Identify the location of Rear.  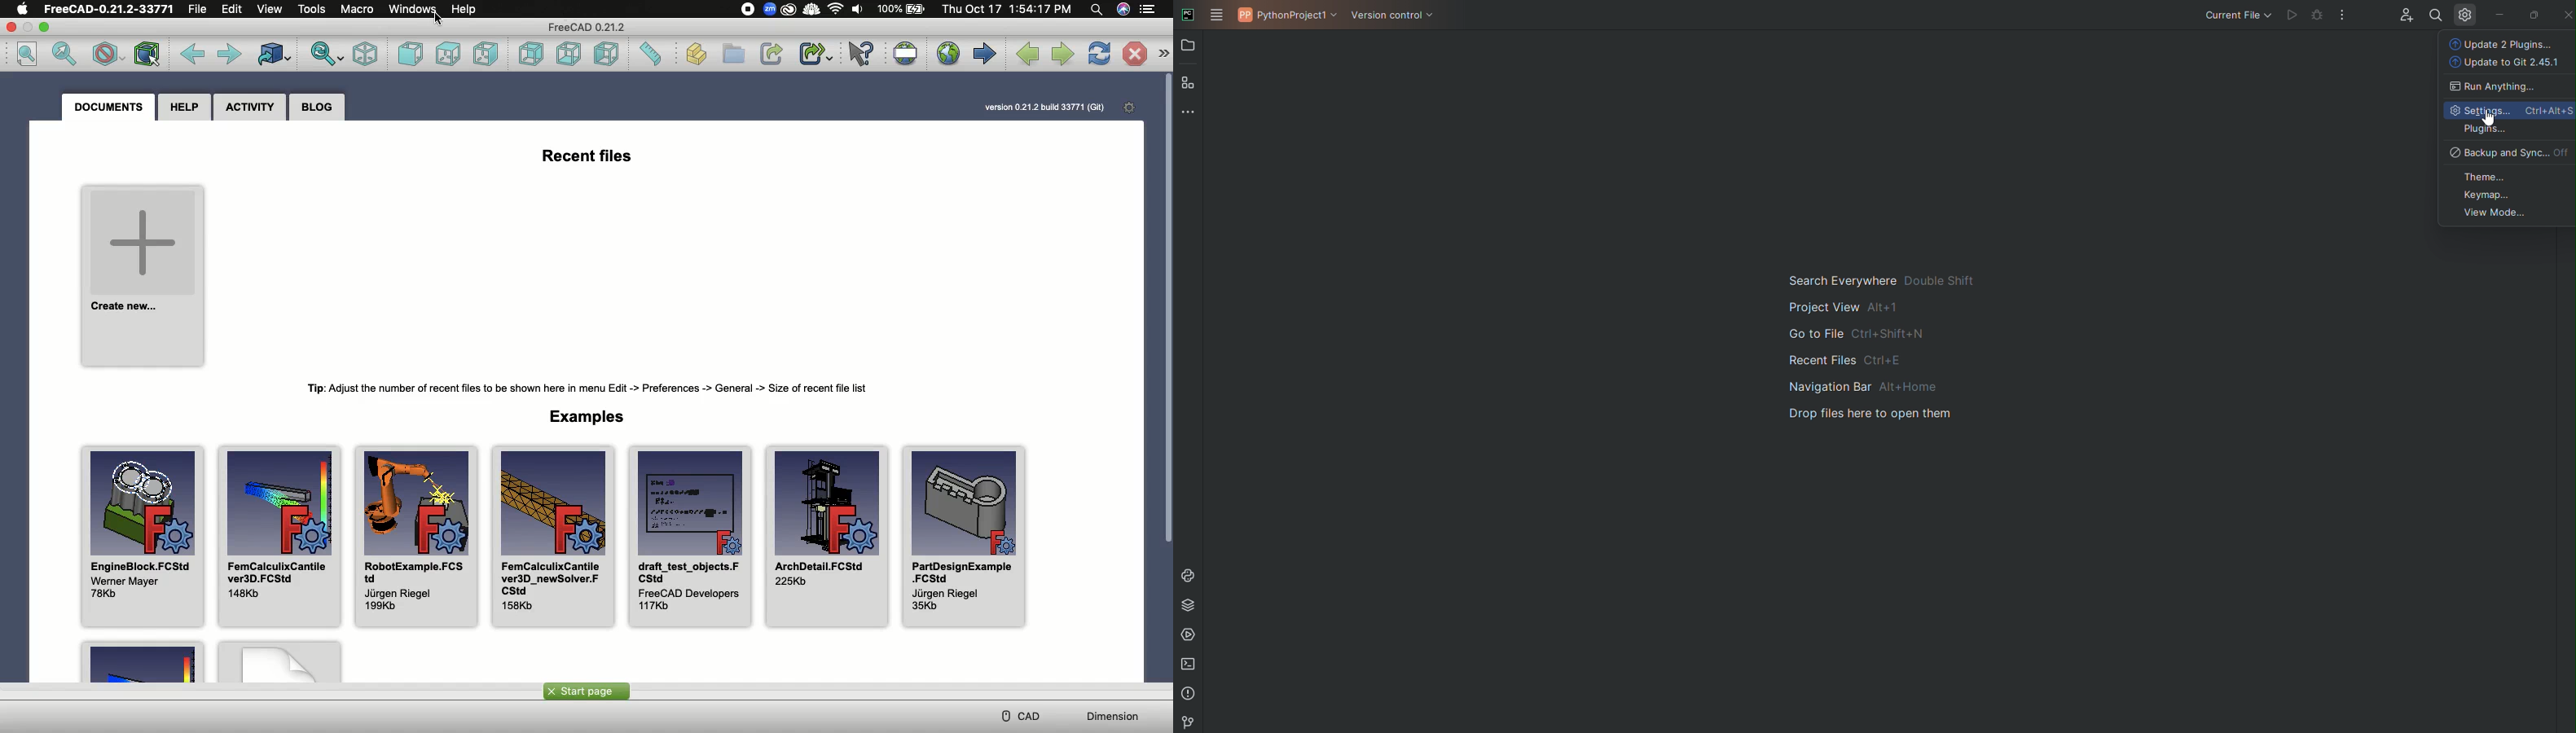
(532, 54).